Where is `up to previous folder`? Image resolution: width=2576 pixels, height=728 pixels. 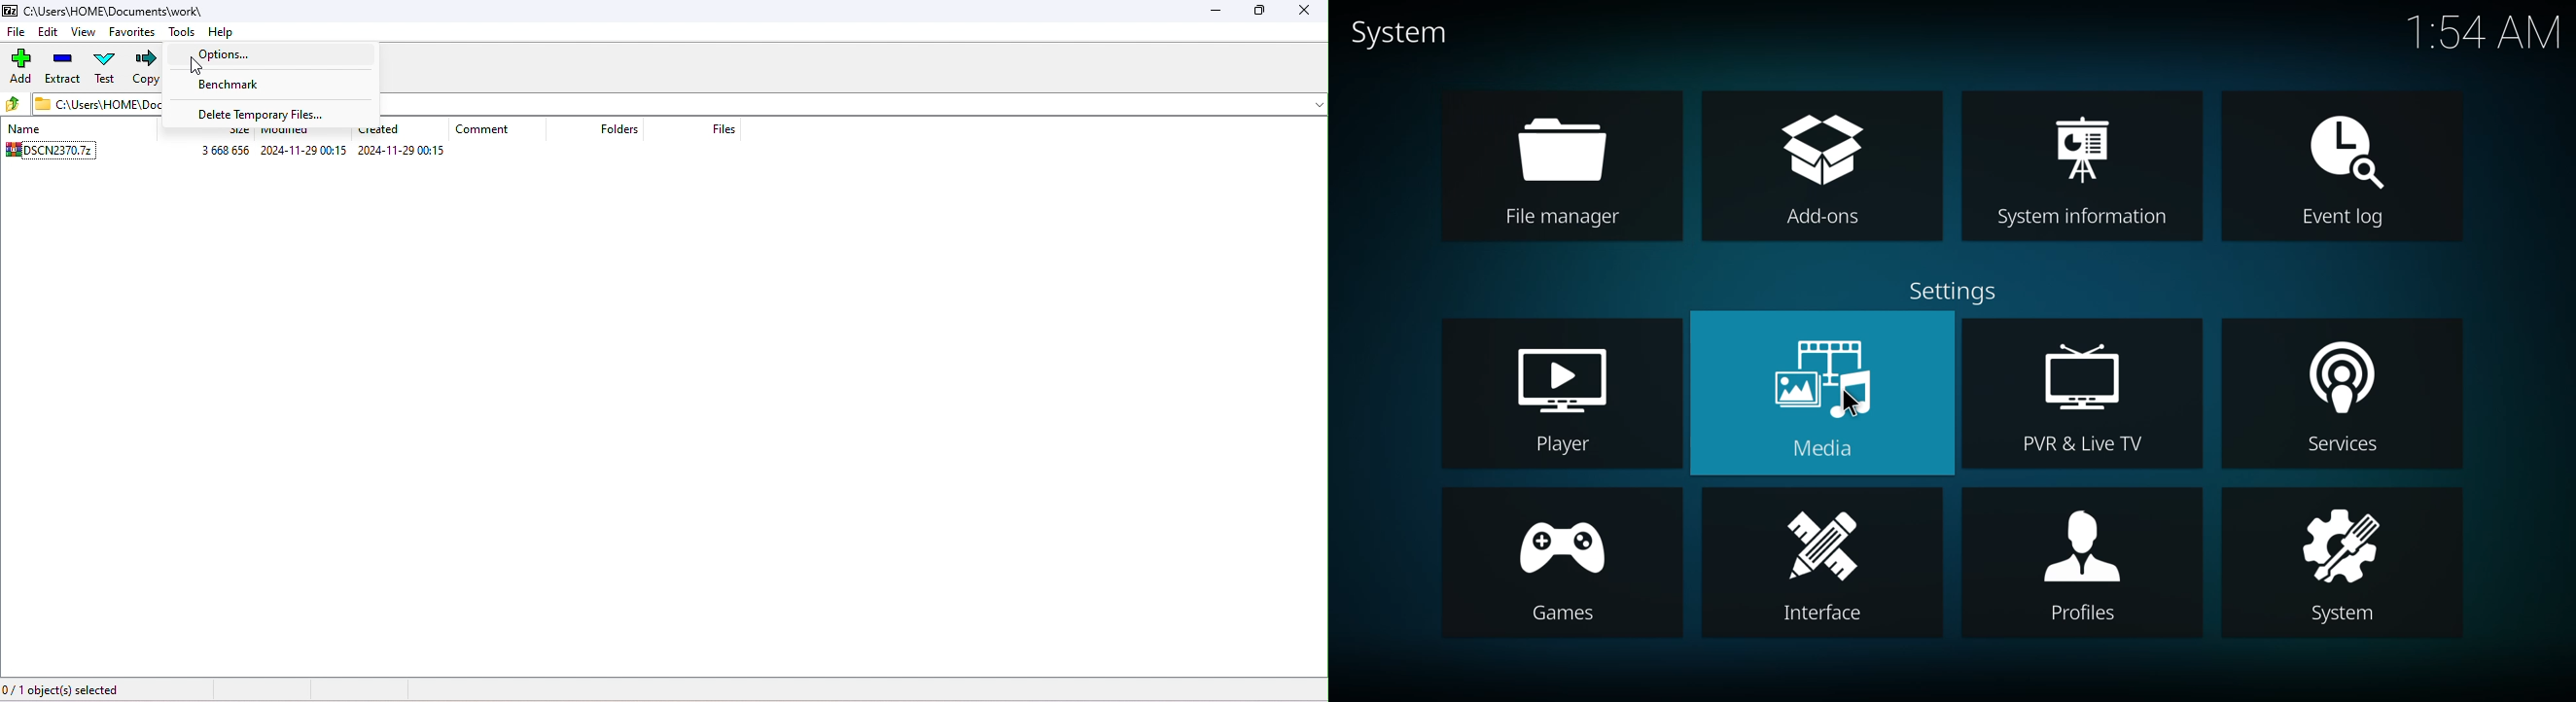 up to previous folder is located at coordinates (14, 102).